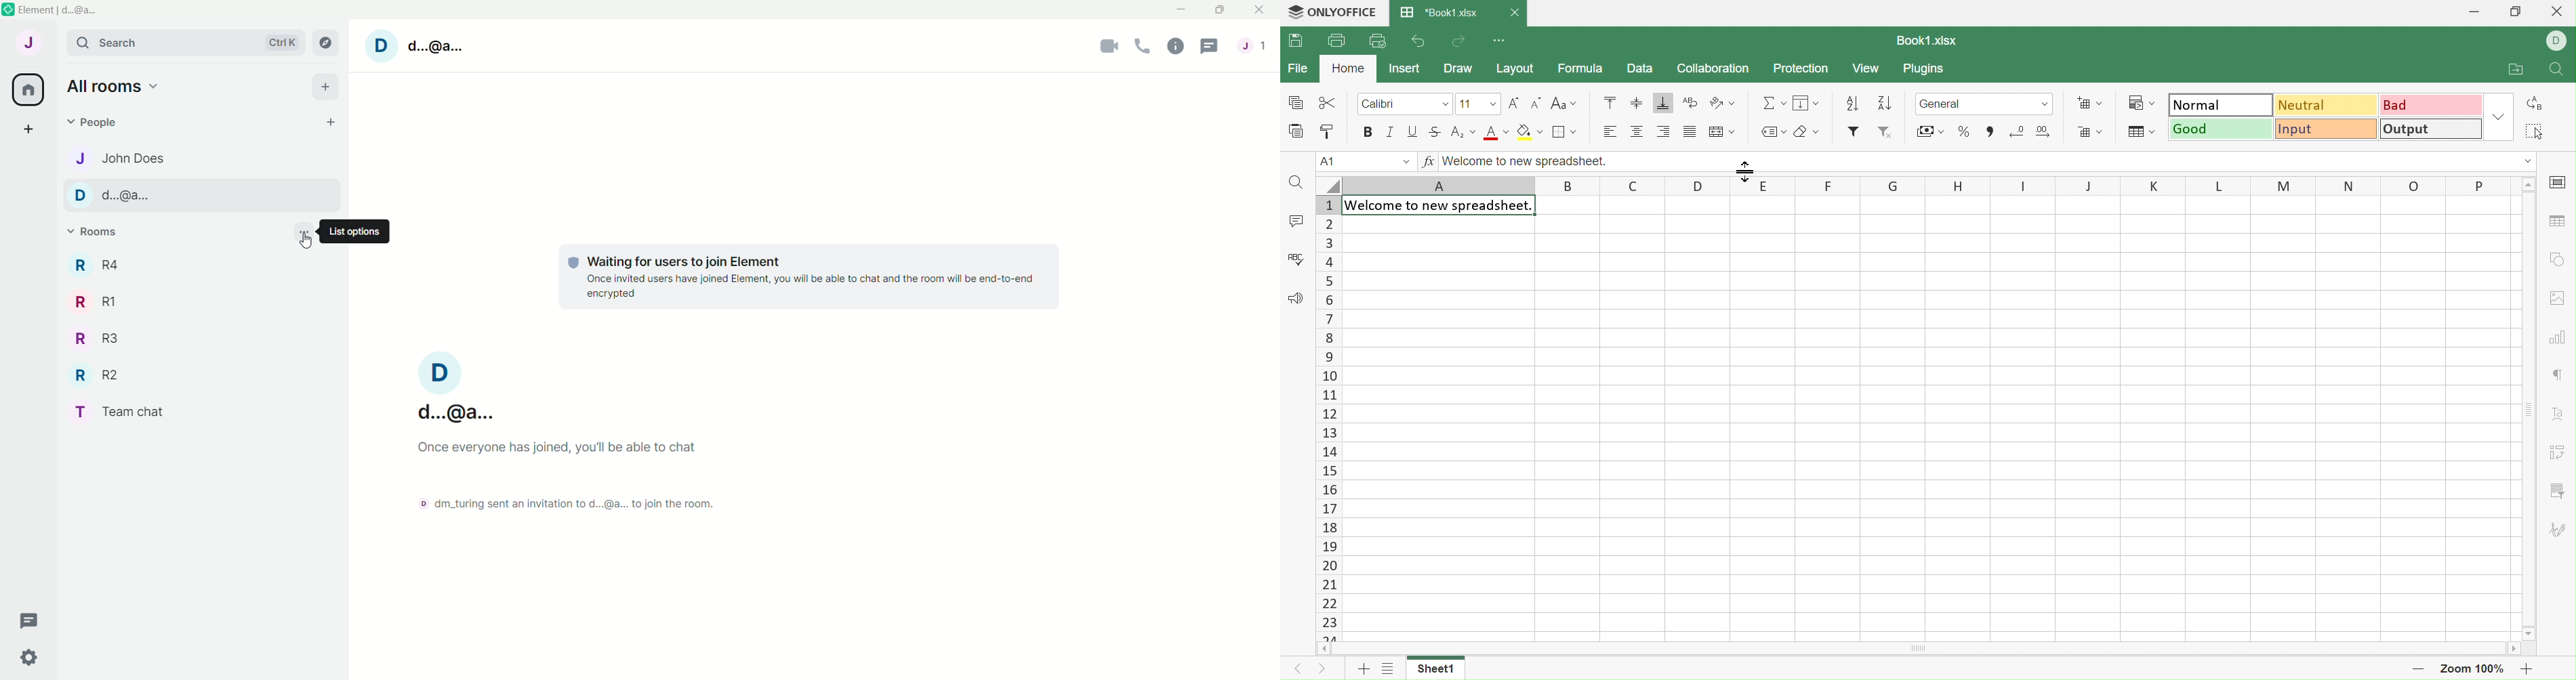 The image size is (2576, 700). What do you see at coordinates (1407, 68) in the screenshot?
I see `Insert` at bounding box center [1407, 68].